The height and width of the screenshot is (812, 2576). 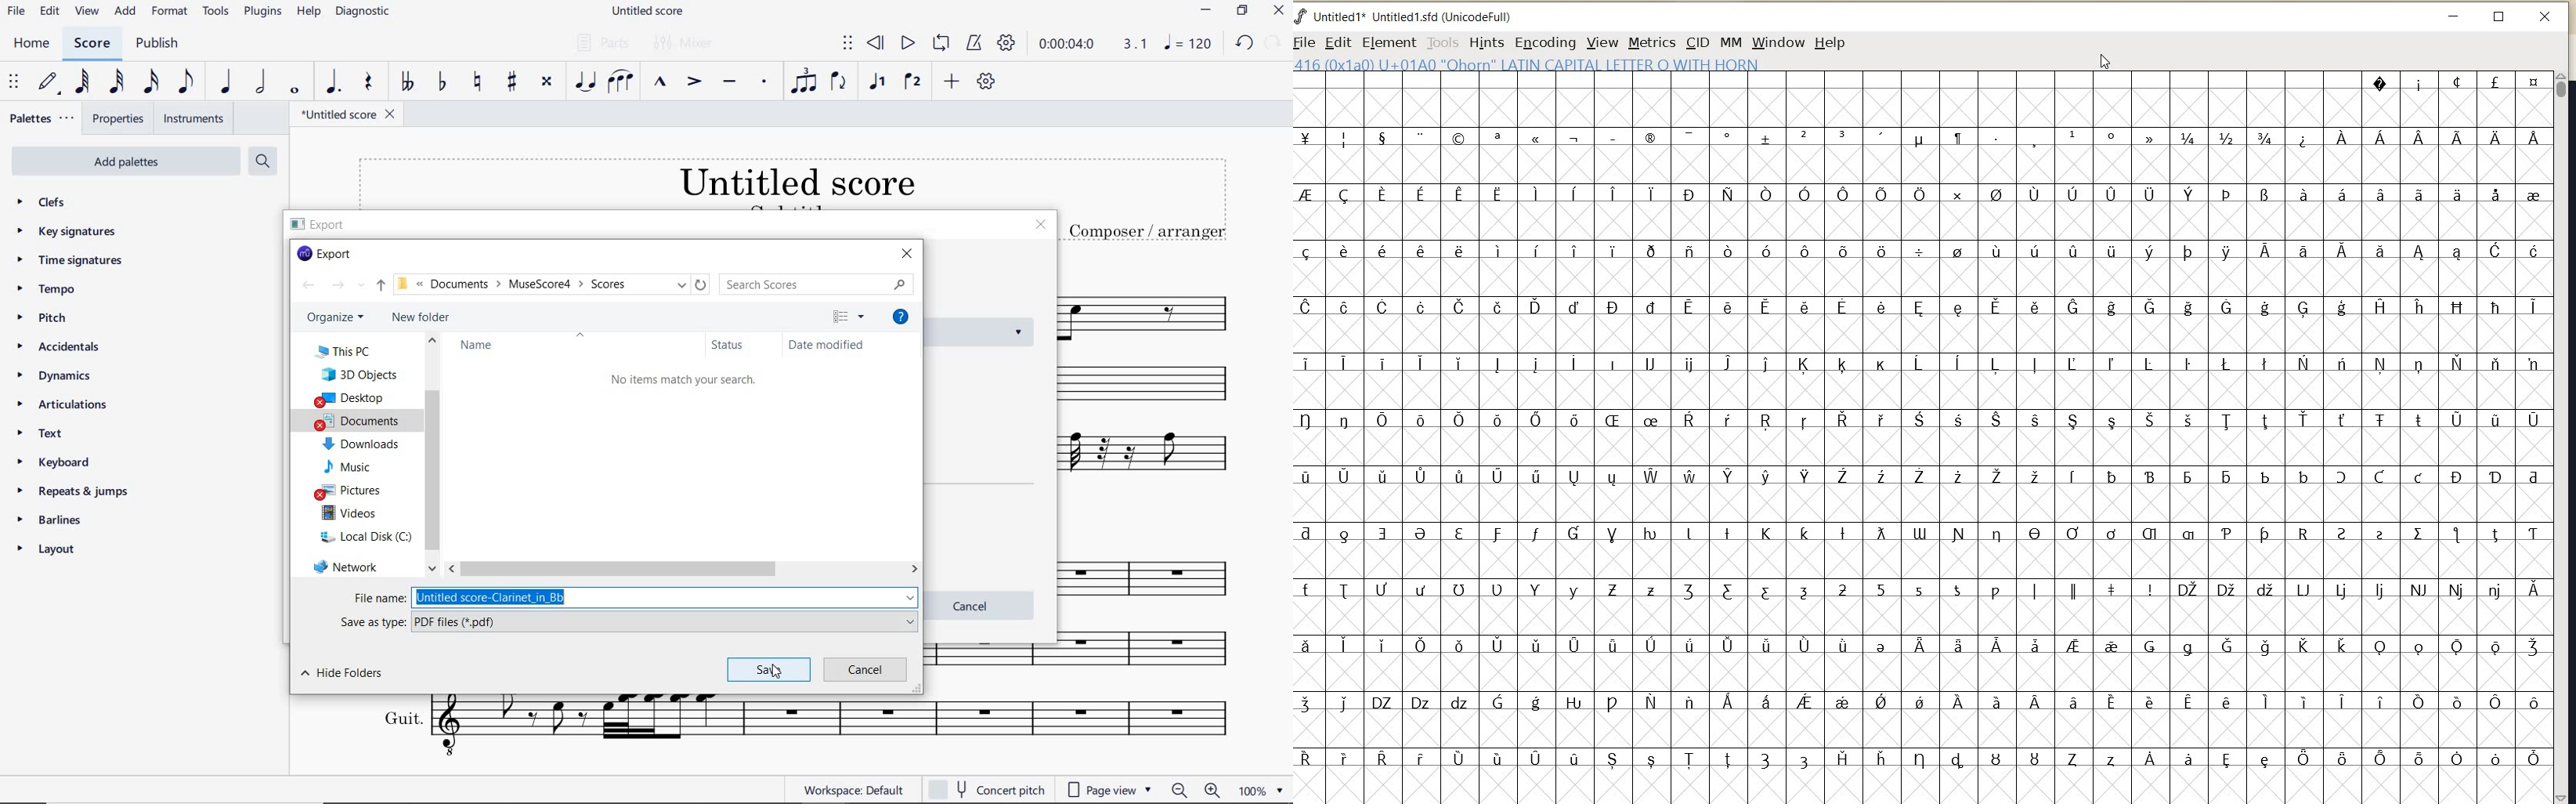 What do you see at coordinates (660, 82) in the screenshot?
I see `MARCATO` at bounding box center [660, 82].